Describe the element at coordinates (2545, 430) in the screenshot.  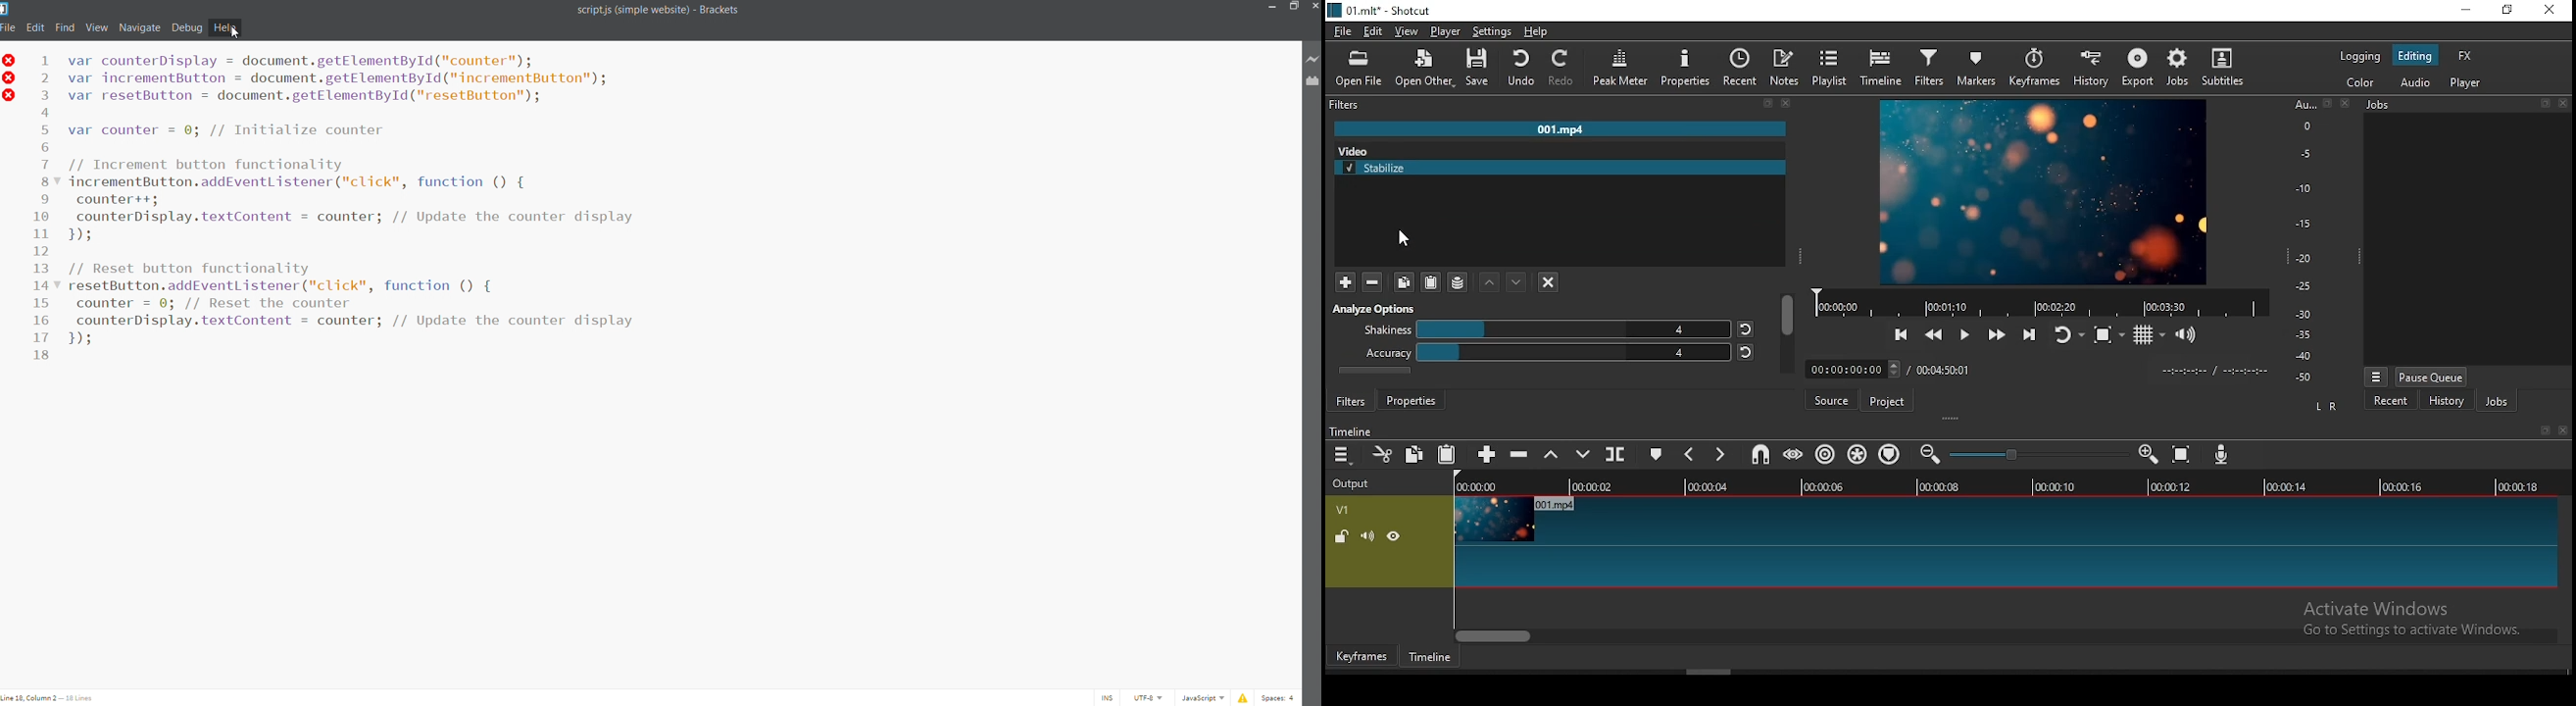
I see `fullscreen` at that location.